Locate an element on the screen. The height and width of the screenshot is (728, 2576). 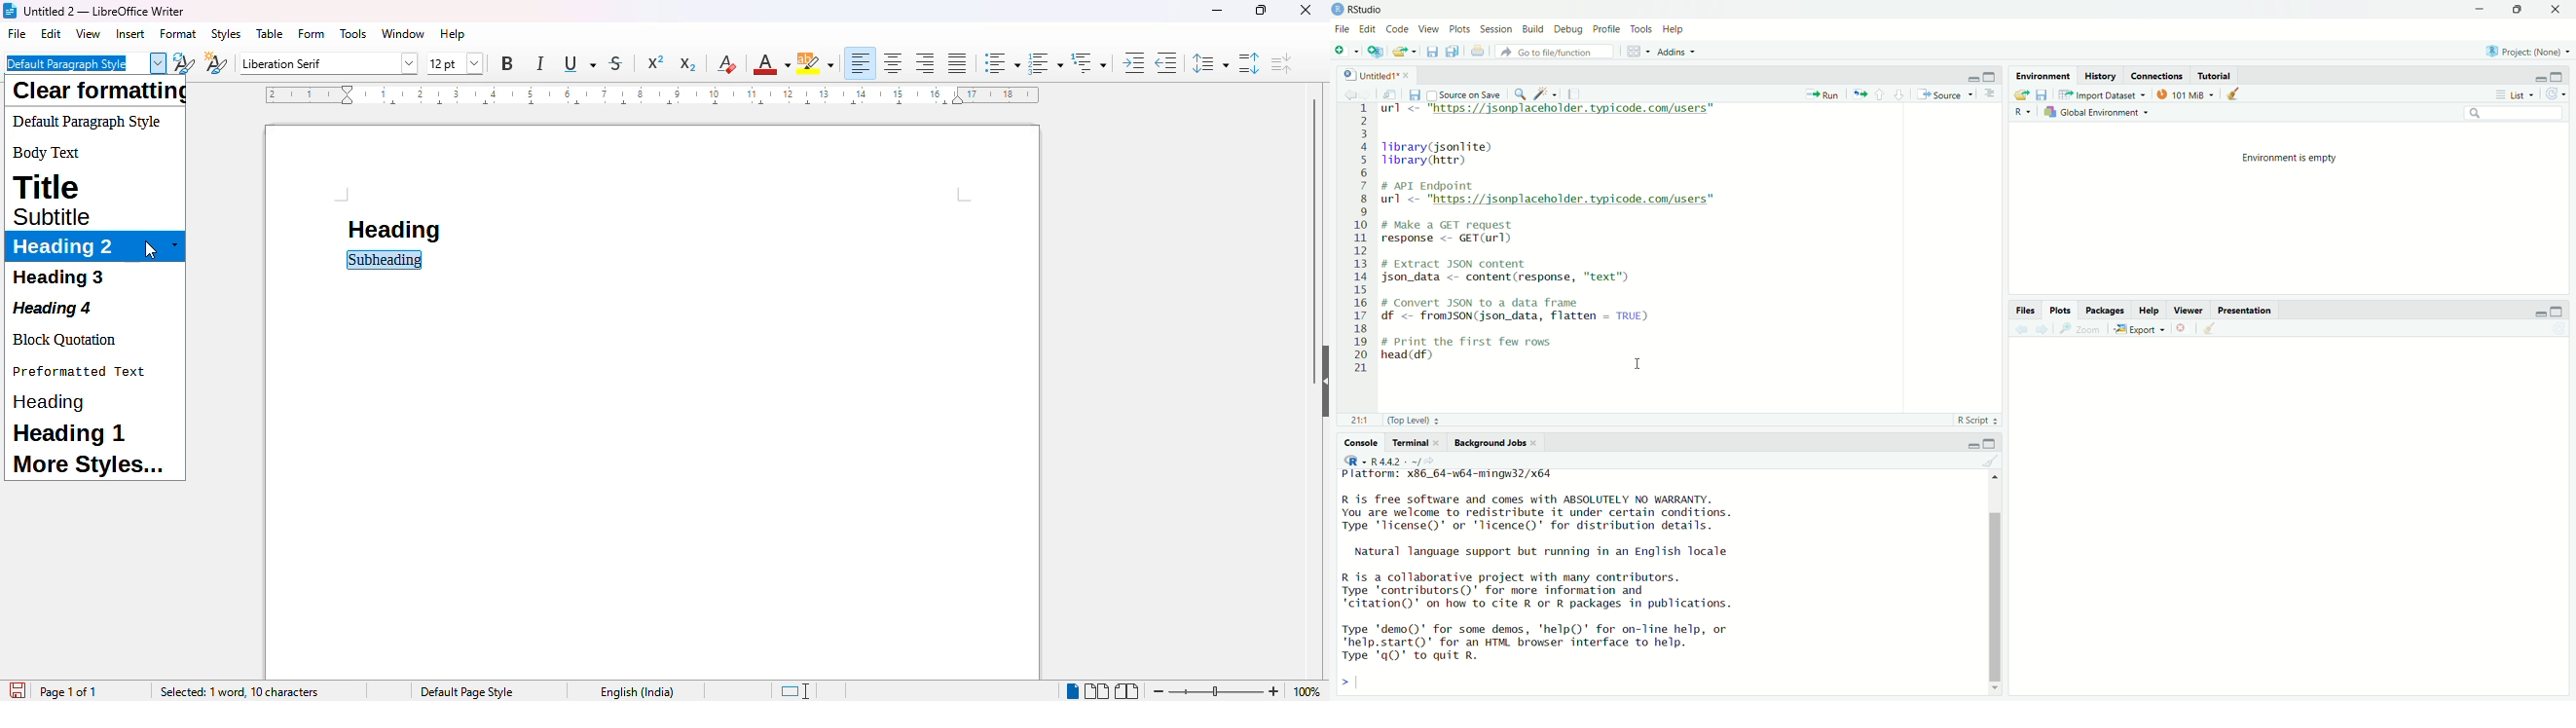
RStudio is located at coordinates (1358, 10).